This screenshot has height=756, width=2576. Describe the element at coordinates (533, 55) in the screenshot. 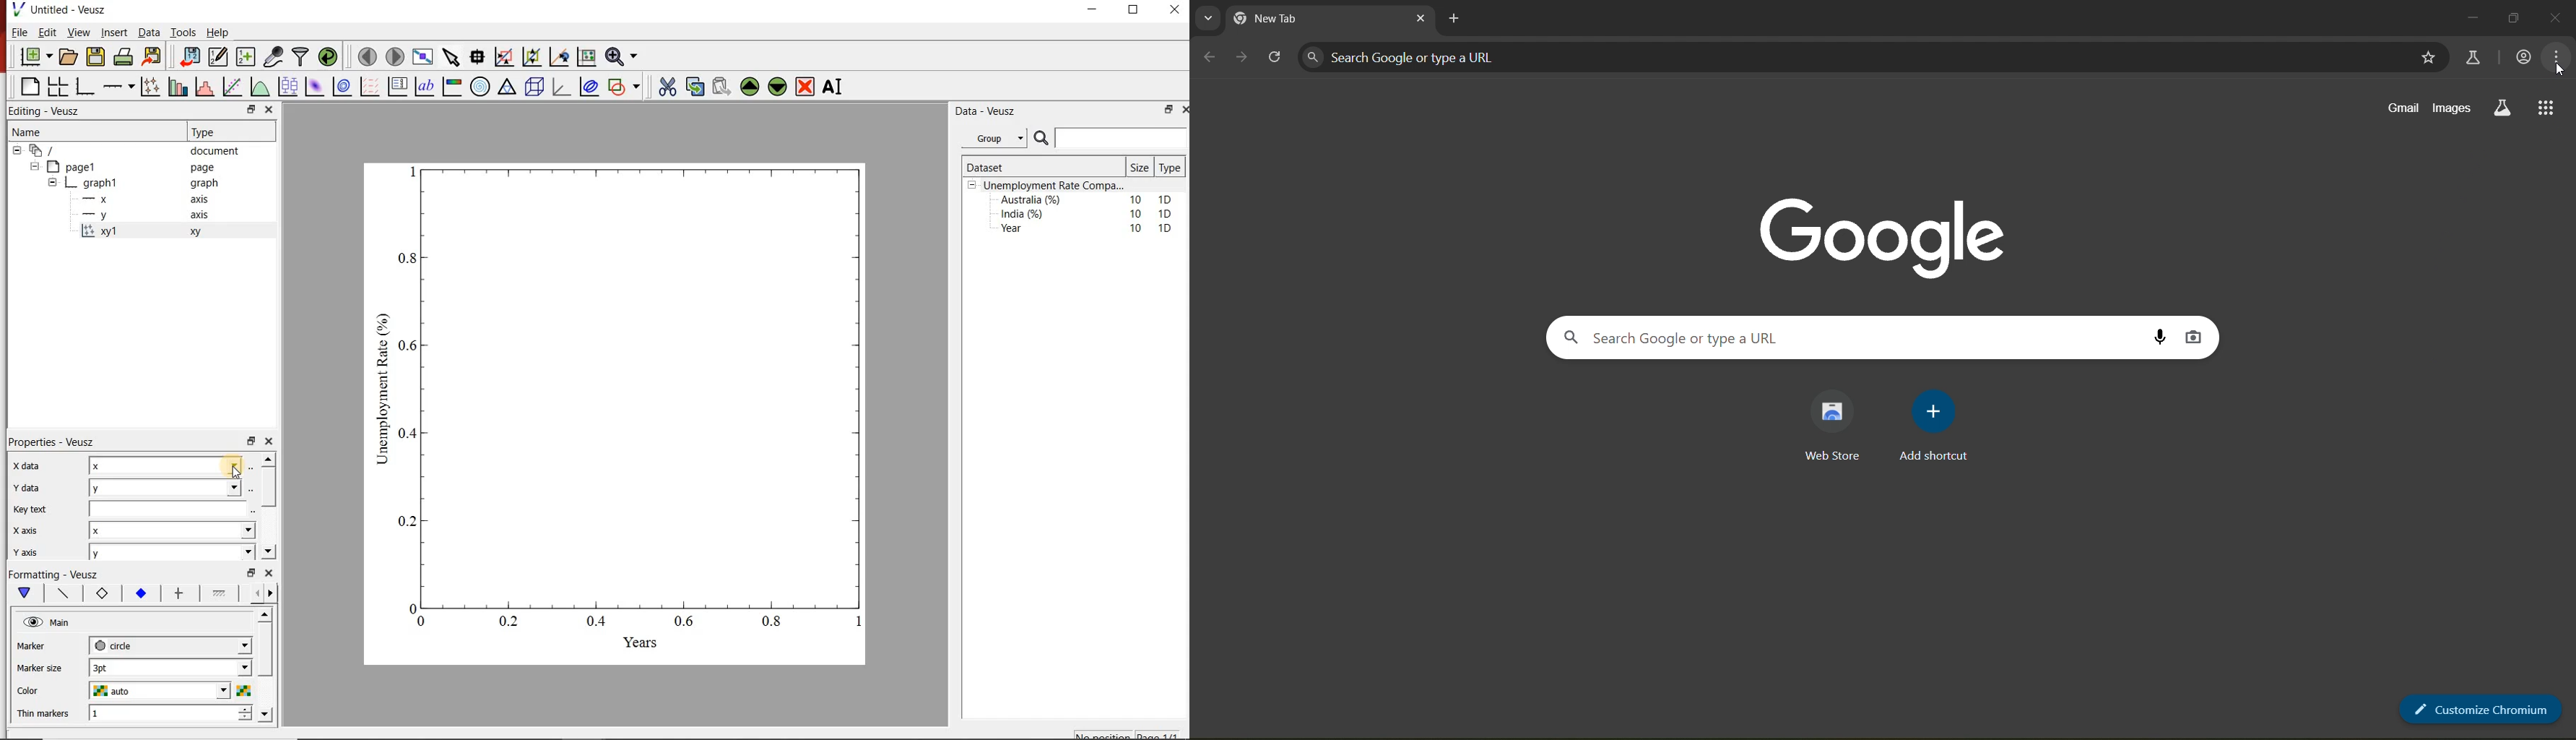

I see `click to zoom out graph axes` at that location.